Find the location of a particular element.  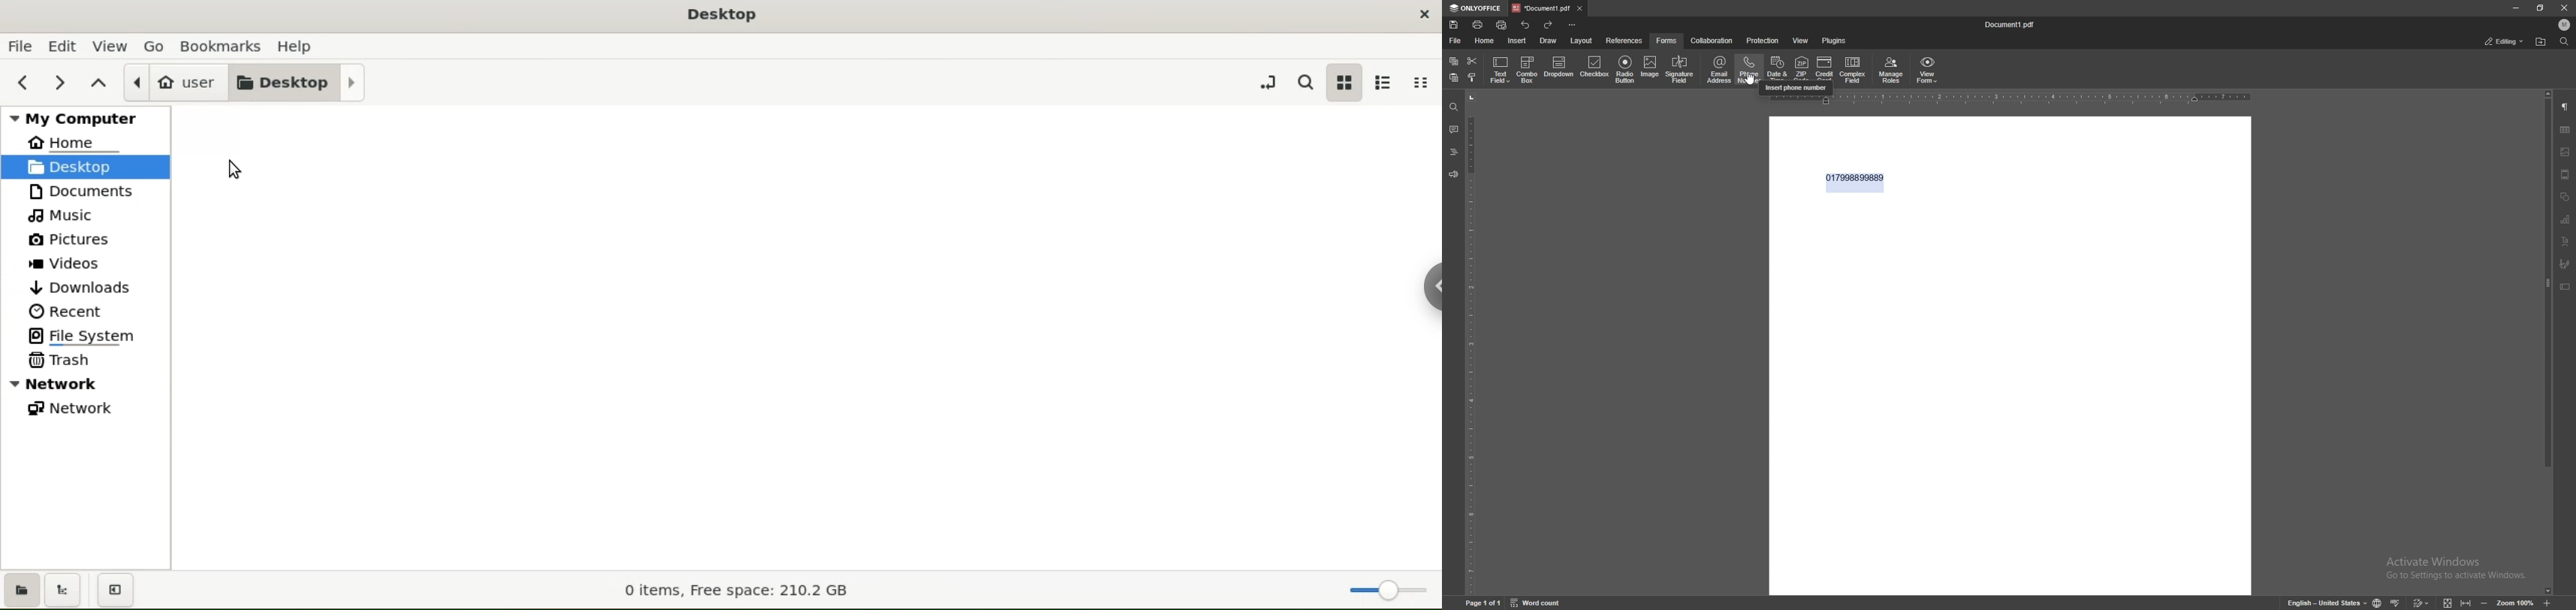

plugins is located at coordinates (1836, 41).